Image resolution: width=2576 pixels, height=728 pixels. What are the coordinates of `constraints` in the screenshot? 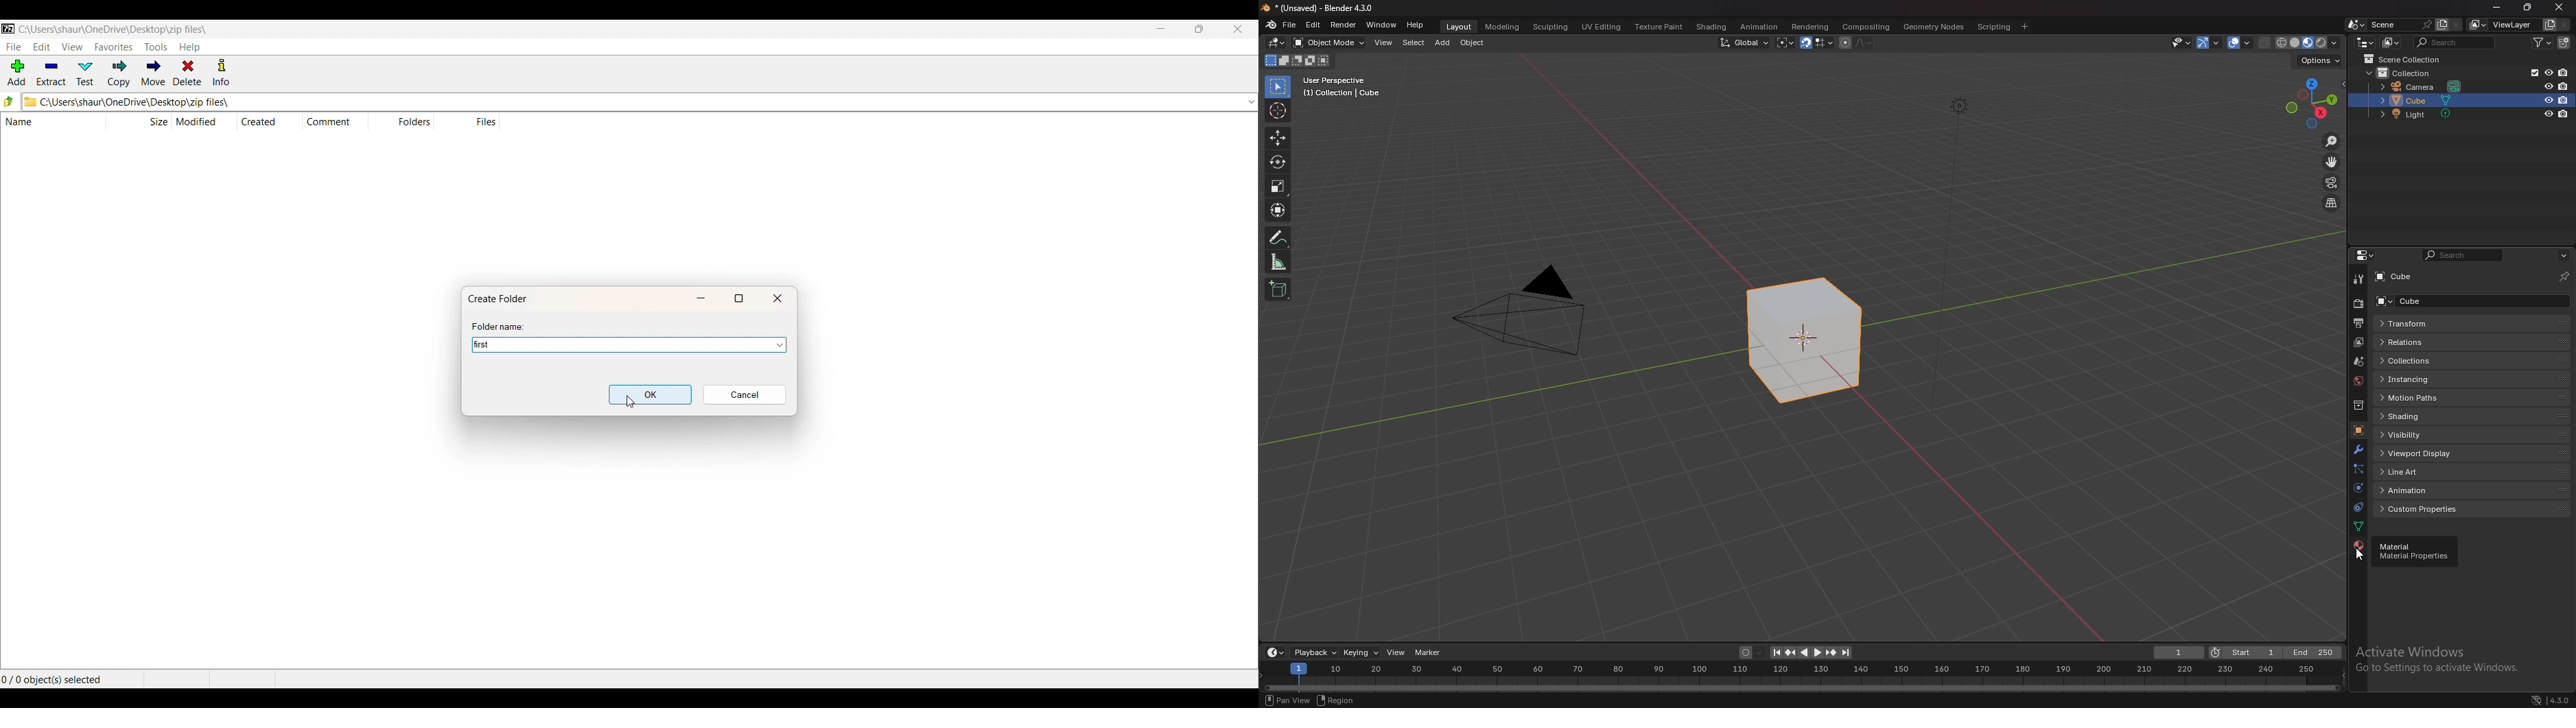 It's located at (2356, 508).